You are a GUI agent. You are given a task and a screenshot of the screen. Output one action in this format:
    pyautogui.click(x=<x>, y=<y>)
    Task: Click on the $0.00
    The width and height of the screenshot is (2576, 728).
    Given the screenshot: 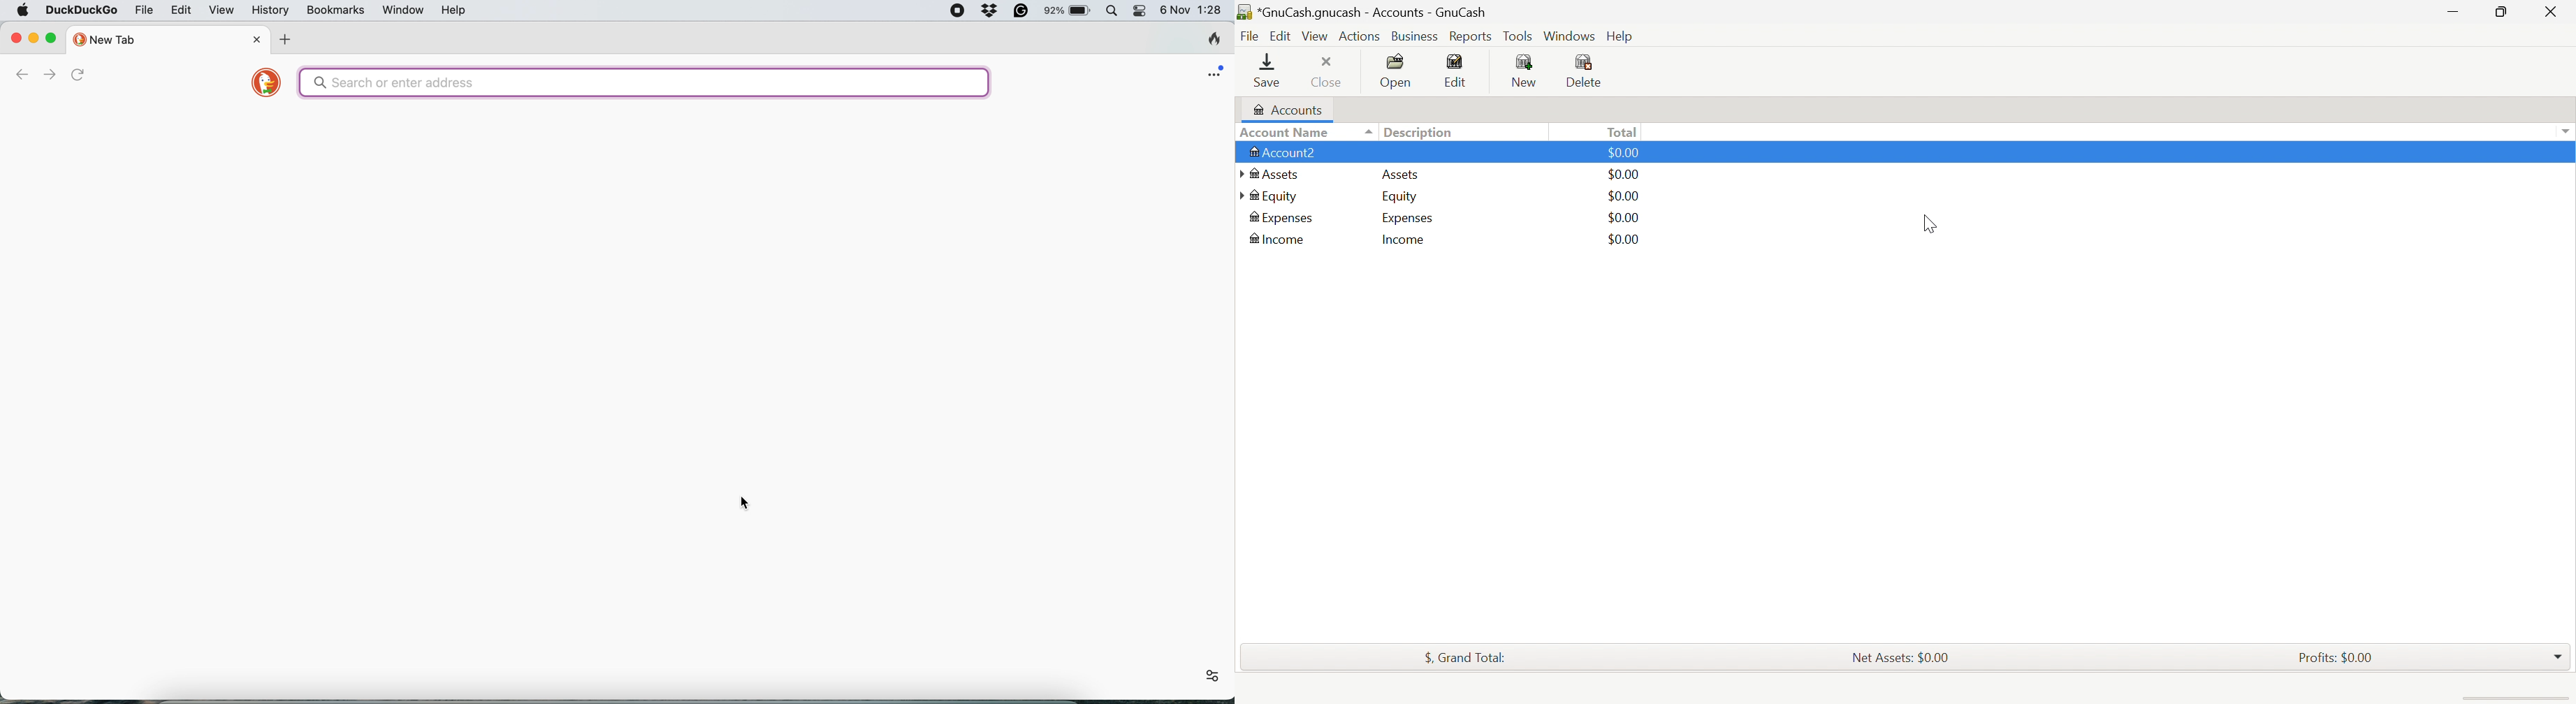 What is the action you would take?
    pyautogui.click(x=1625, y=240)
    